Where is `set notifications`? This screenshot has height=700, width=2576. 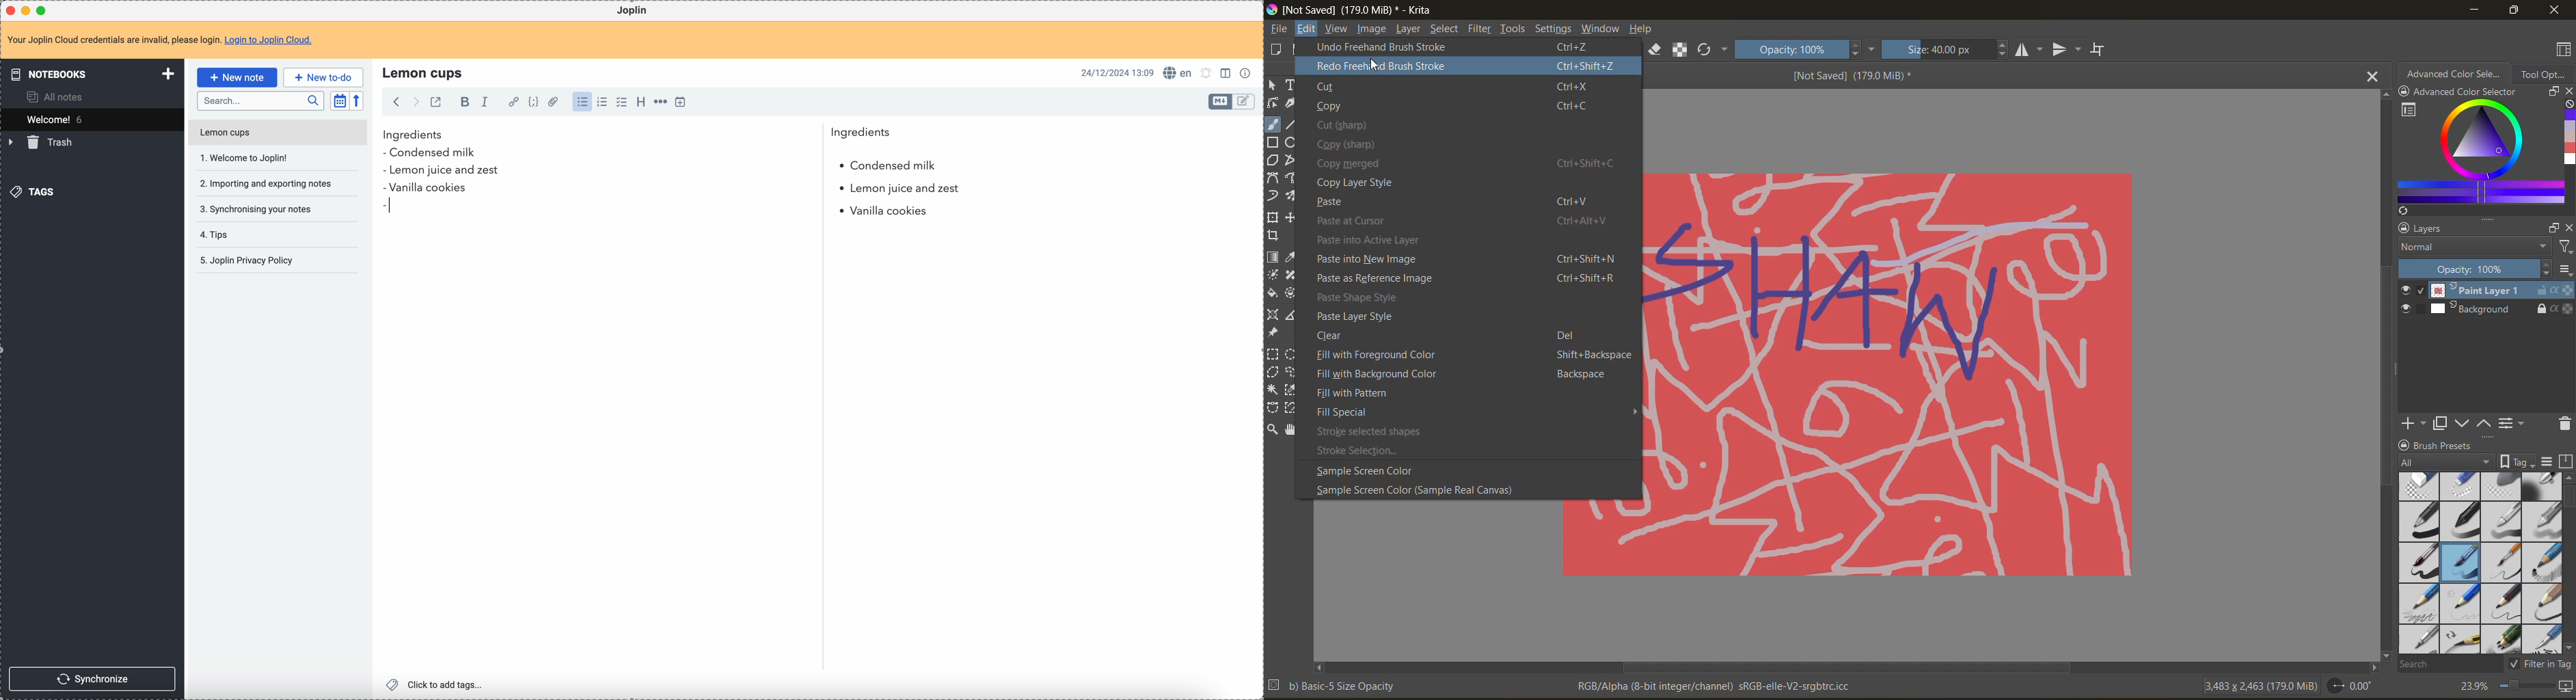 set notifications is located at coordinates (1207, 73).